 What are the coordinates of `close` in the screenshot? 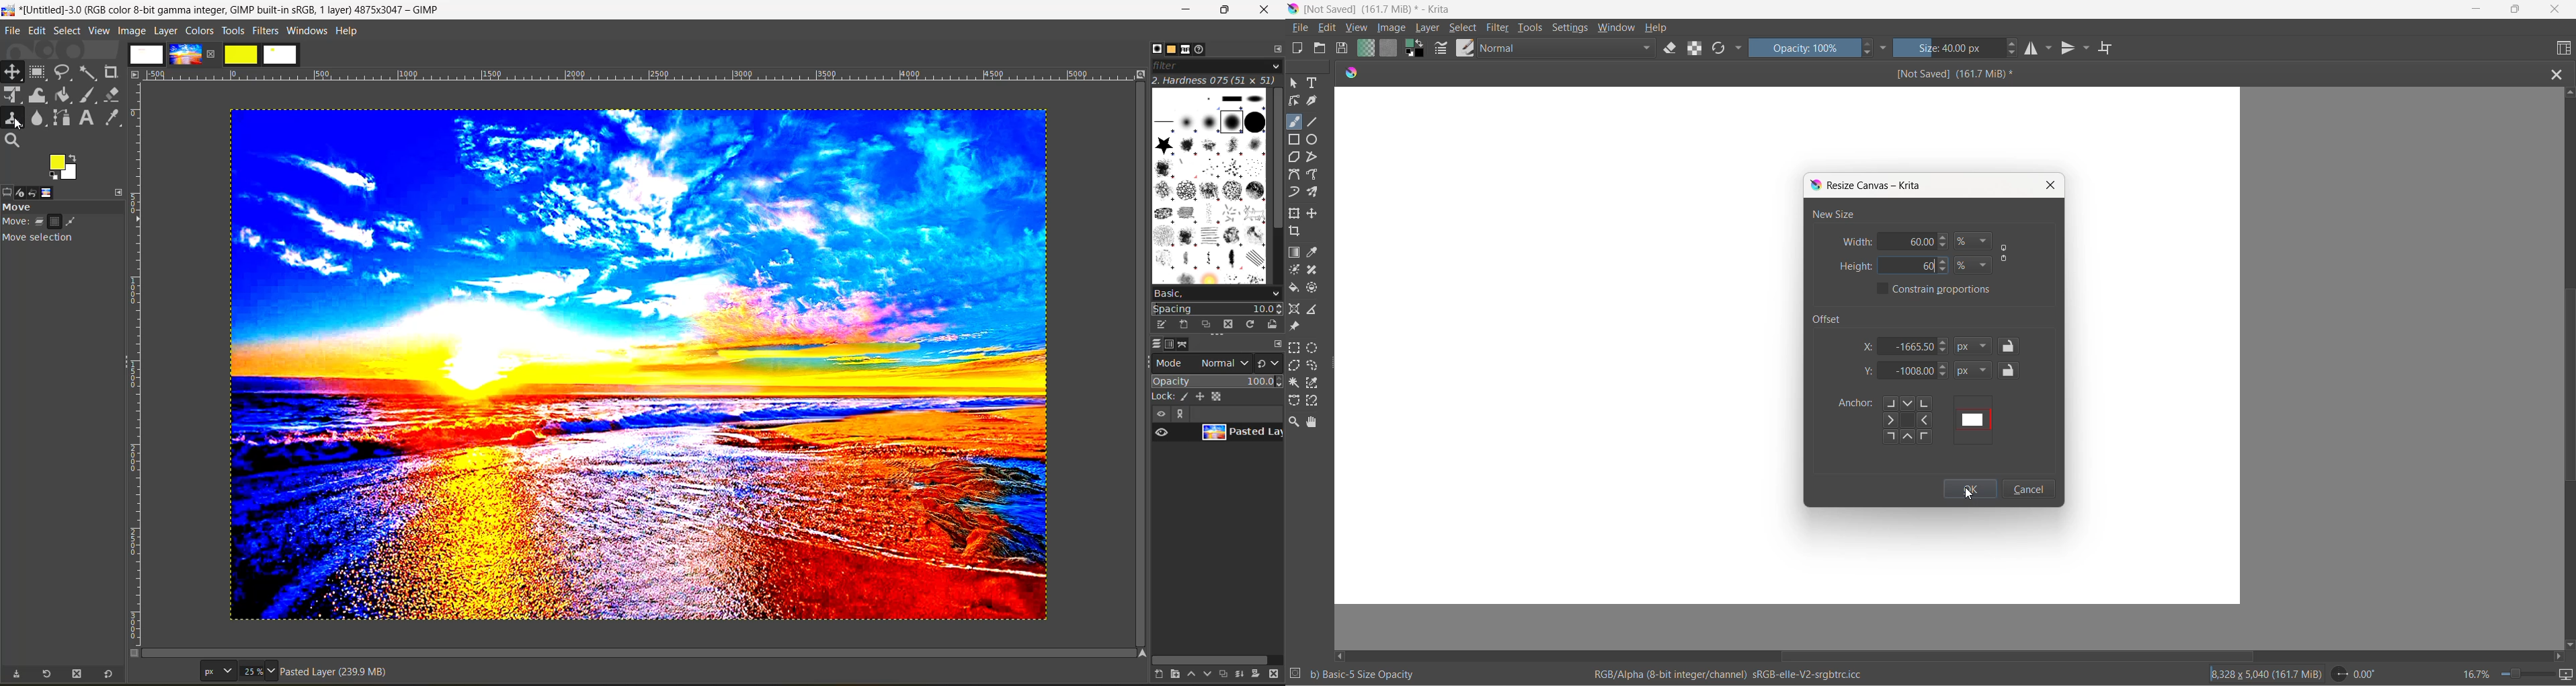 It's located at (1264, 12).